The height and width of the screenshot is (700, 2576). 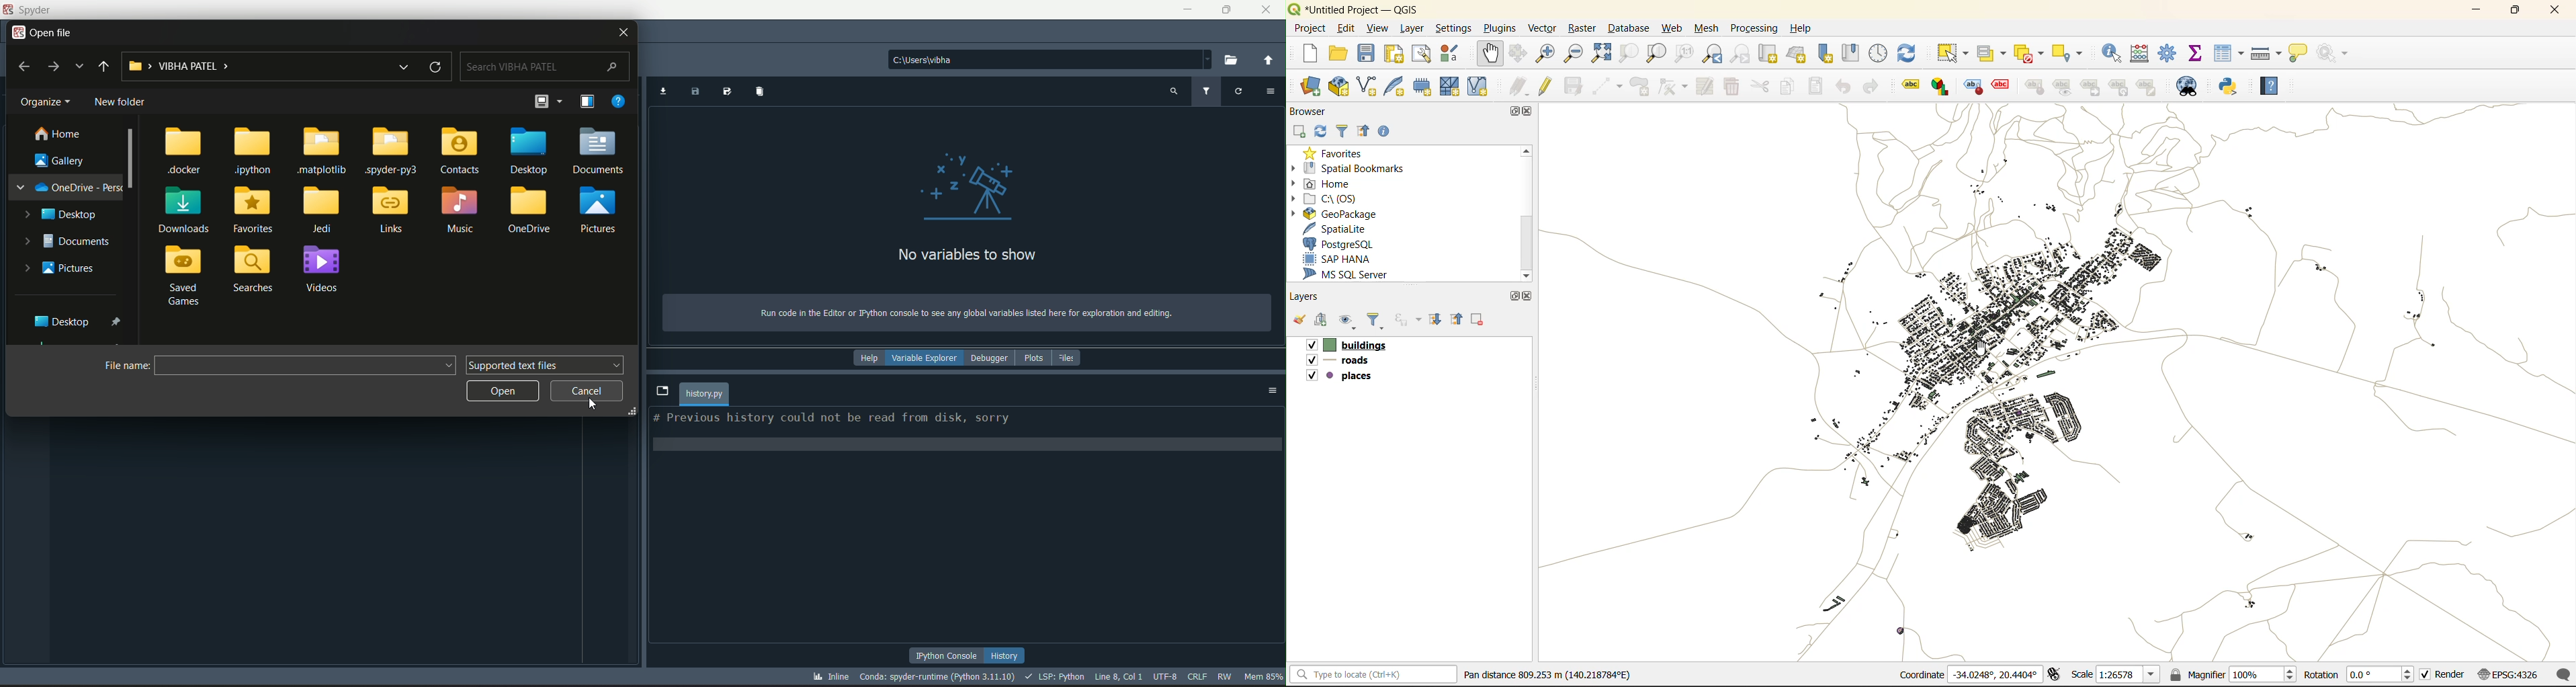 I want to click on no action, so click(x=2331, y=54).